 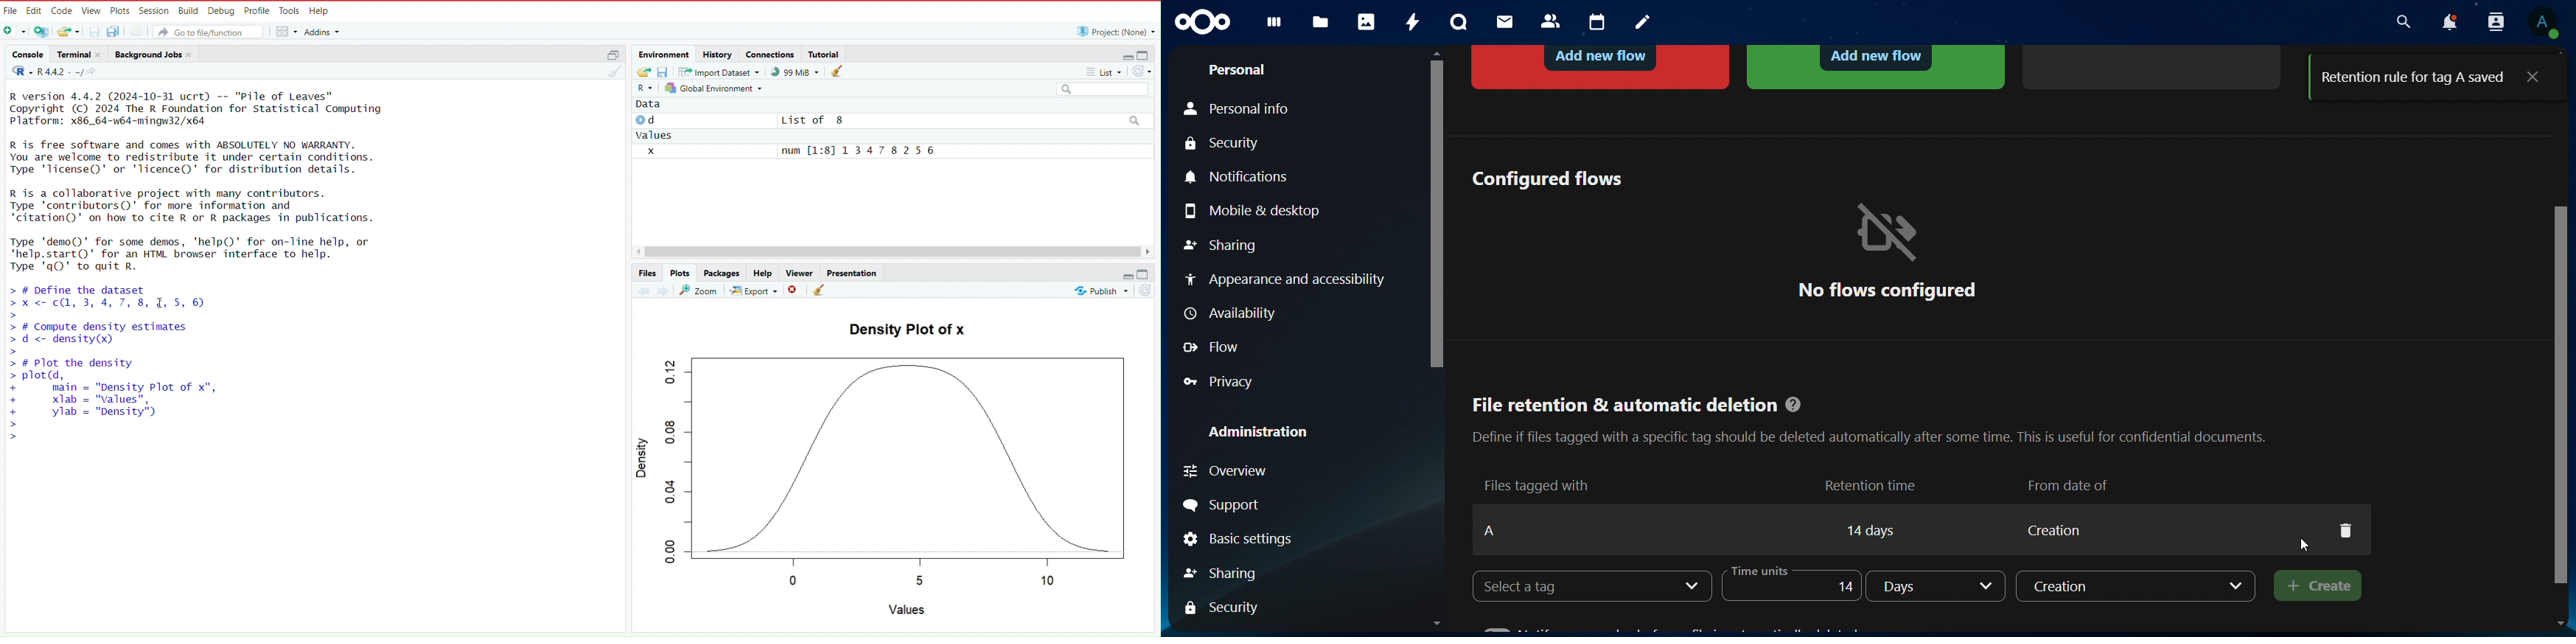 What do you see at coordinates (770, 53) in the screenshot?
I see `connections` at bounding box center [770, 53].